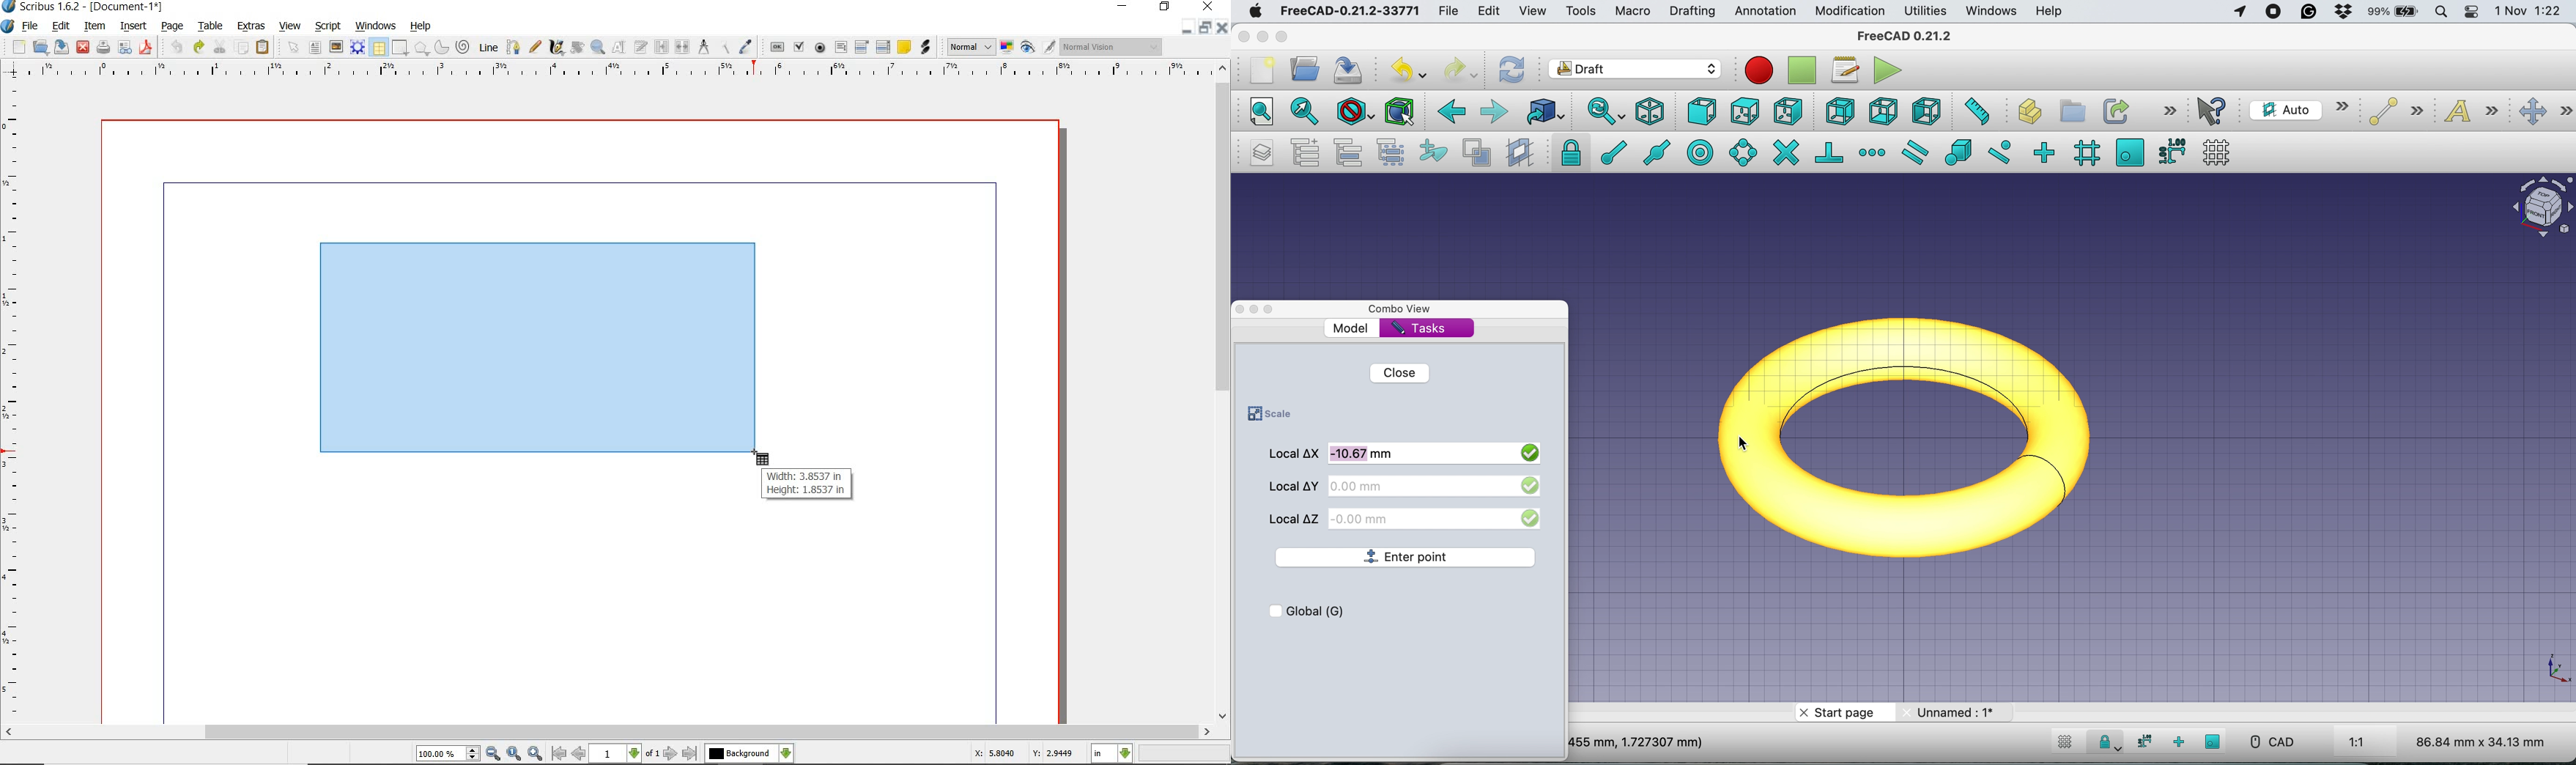 Image resolution: width=2576 pixels, height=784 pixels. What do you see at coordinates (2070, 109) in the screenshot?
I see `create group` at bounding box center [2070, 109].